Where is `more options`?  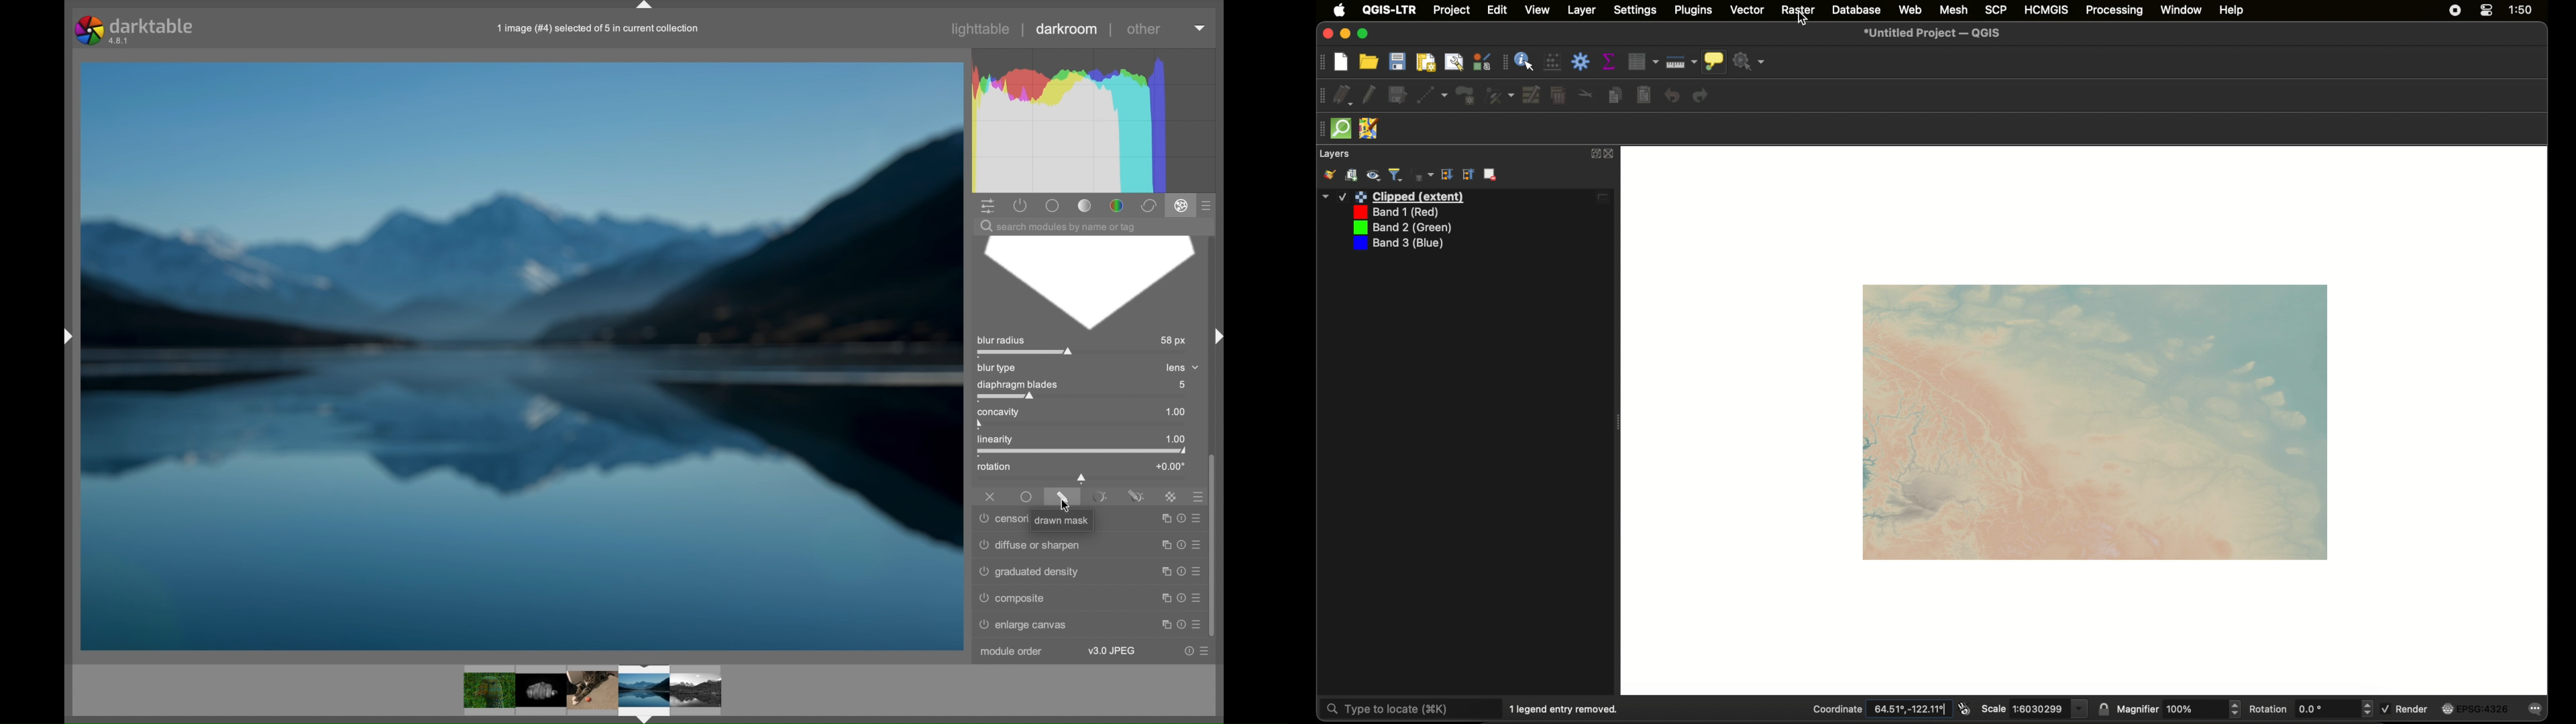 more options is located at coordinates (1198, 516).